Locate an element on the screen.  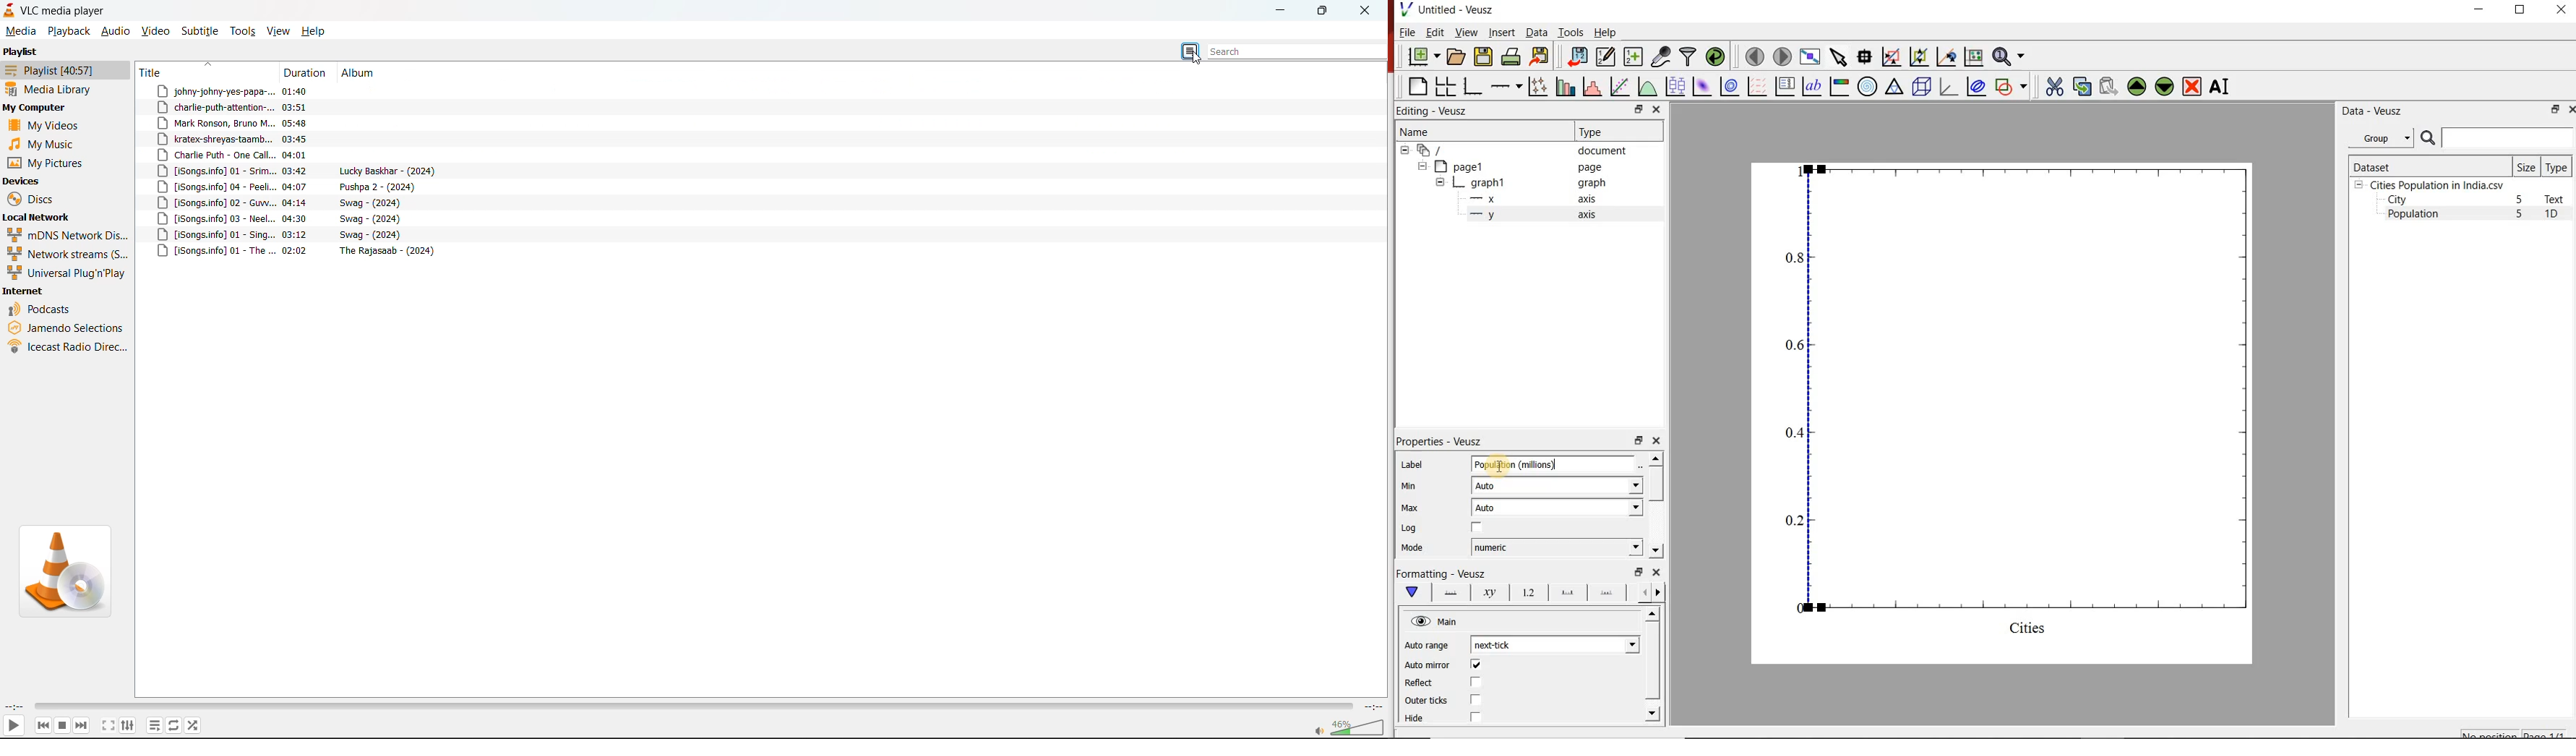
plot a 2d dataset as contours is located at coordinates (1728, 86).